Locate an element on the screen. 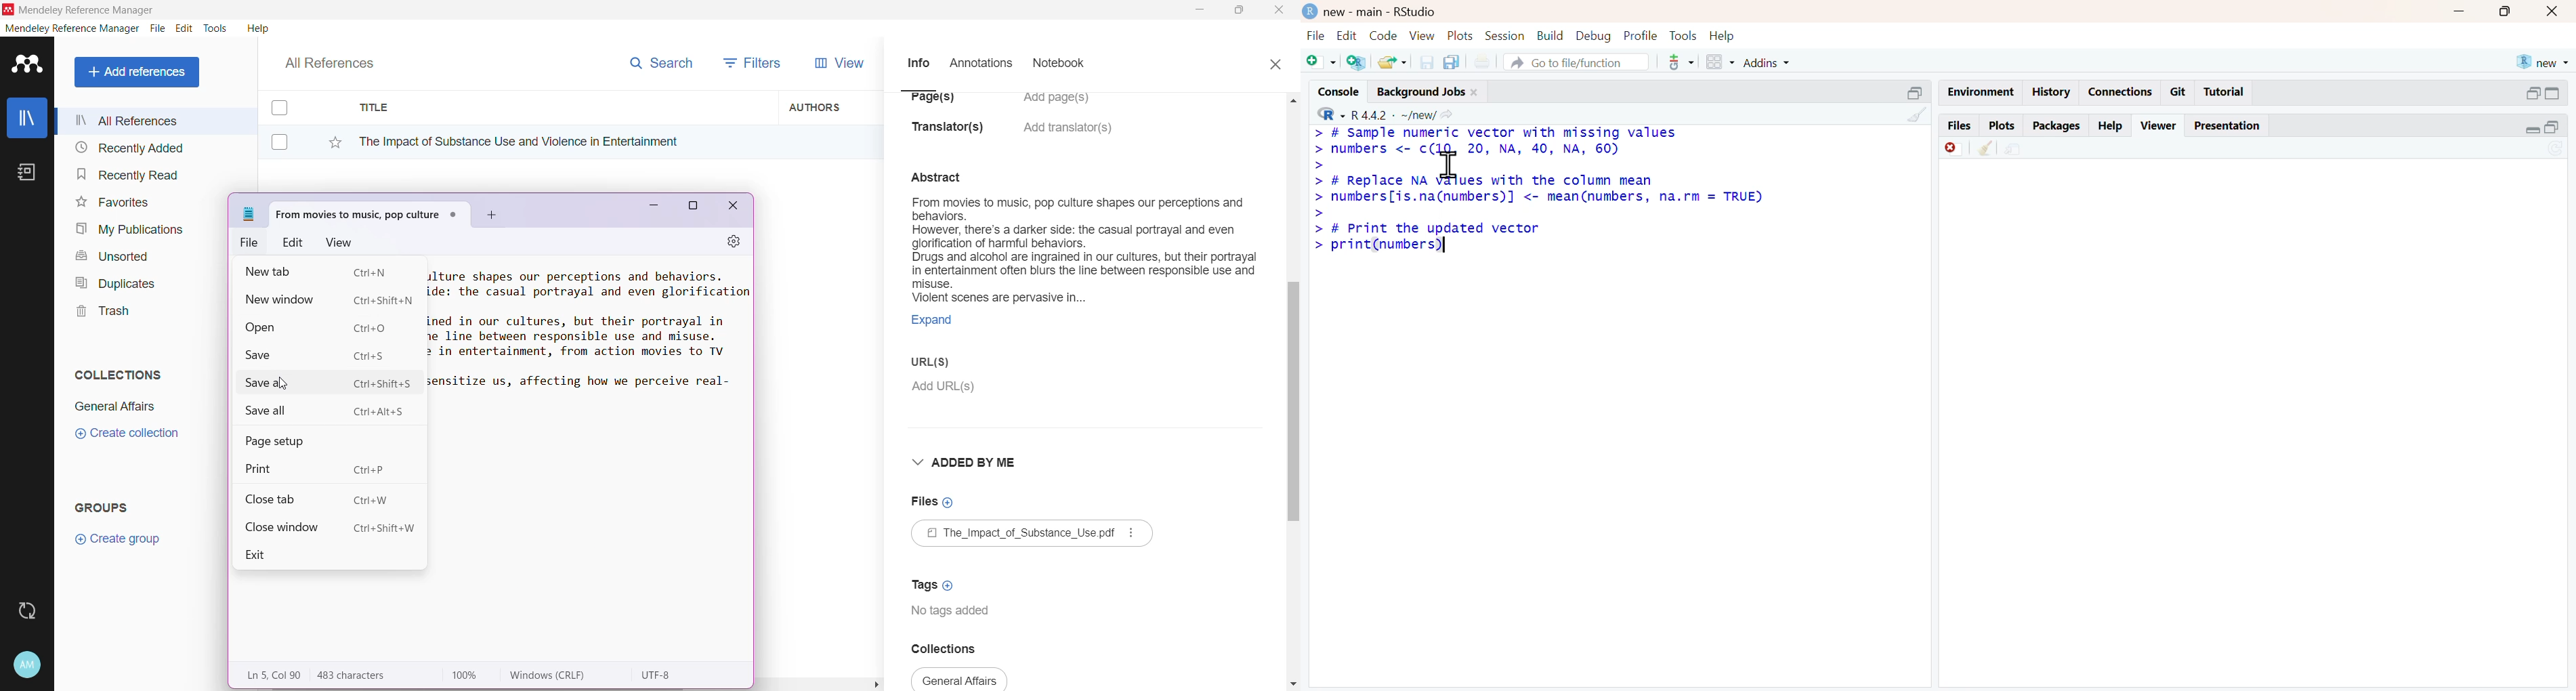 Image resolution: width=2576 pixels, height=700 pixels. minimise is located at coordinates (2460, 11).